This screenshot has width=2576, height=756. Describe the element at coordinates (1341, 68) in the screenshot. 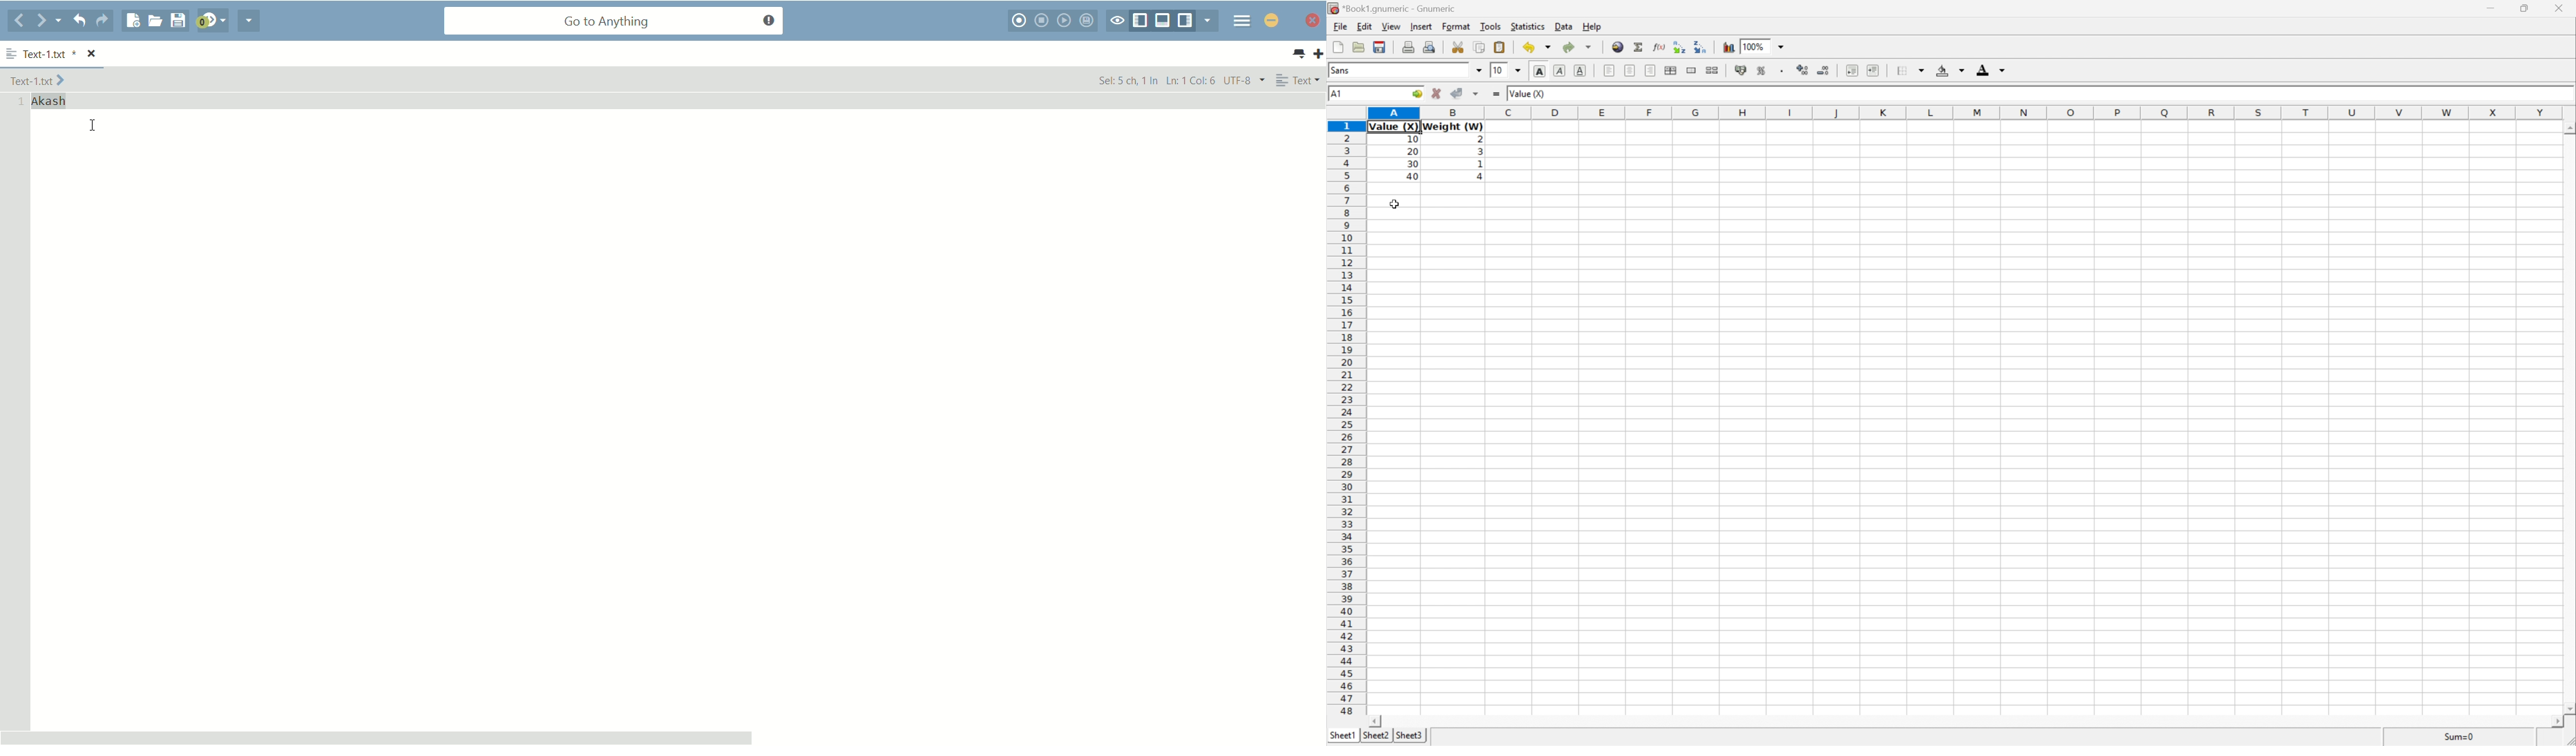

I see `Sans` at that location.